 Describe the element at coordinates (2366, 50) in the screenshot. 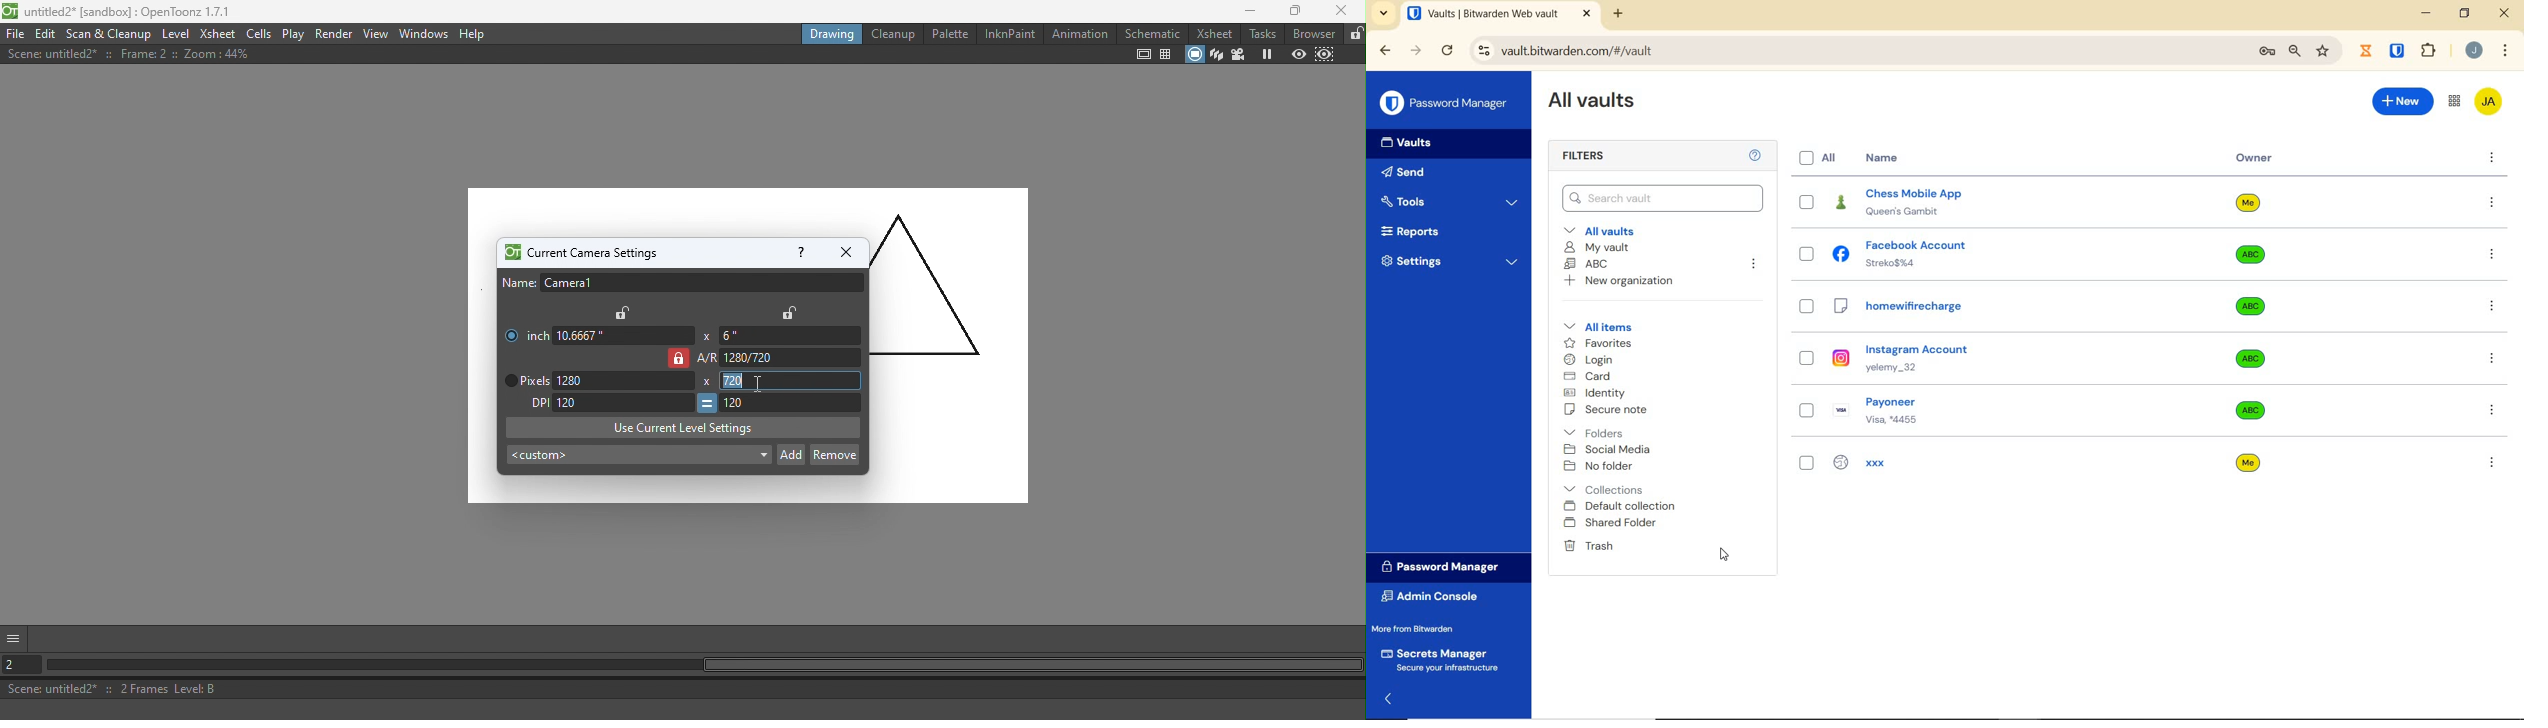

I see `jibble extension` at that location.